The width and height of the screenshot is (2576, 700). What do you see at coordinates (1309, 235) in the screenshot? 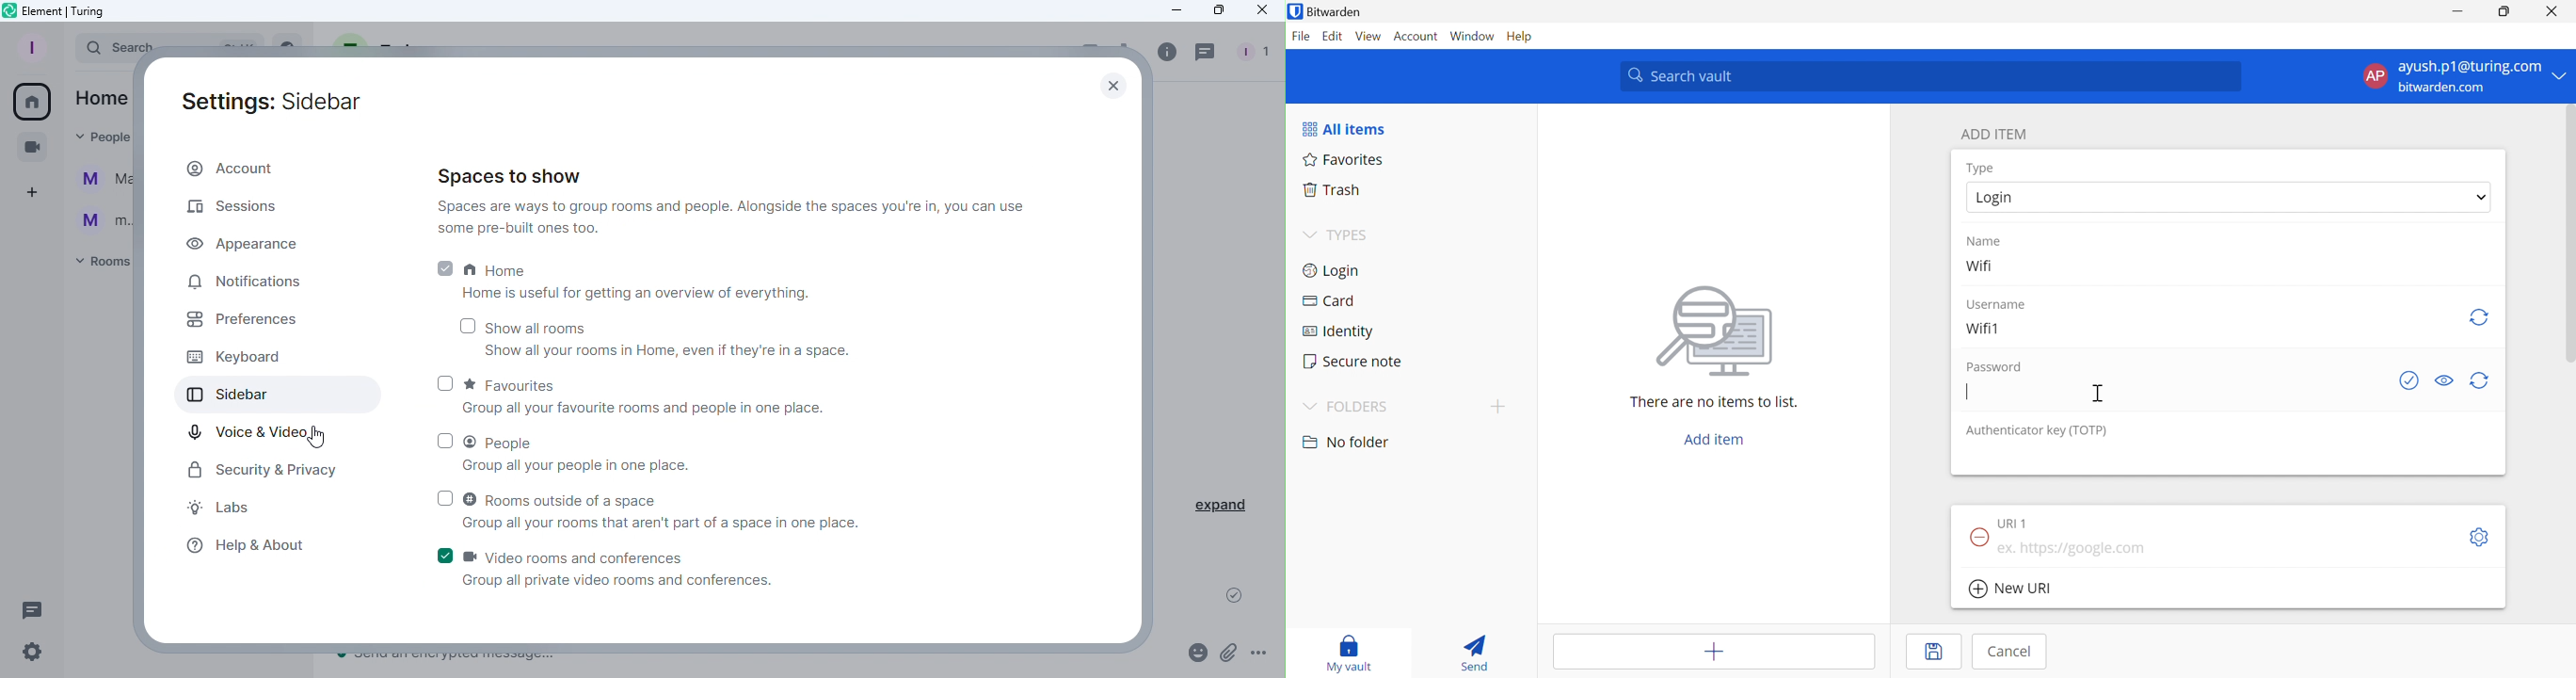
I see `Drop Down` at bounding box center [1309, 235].